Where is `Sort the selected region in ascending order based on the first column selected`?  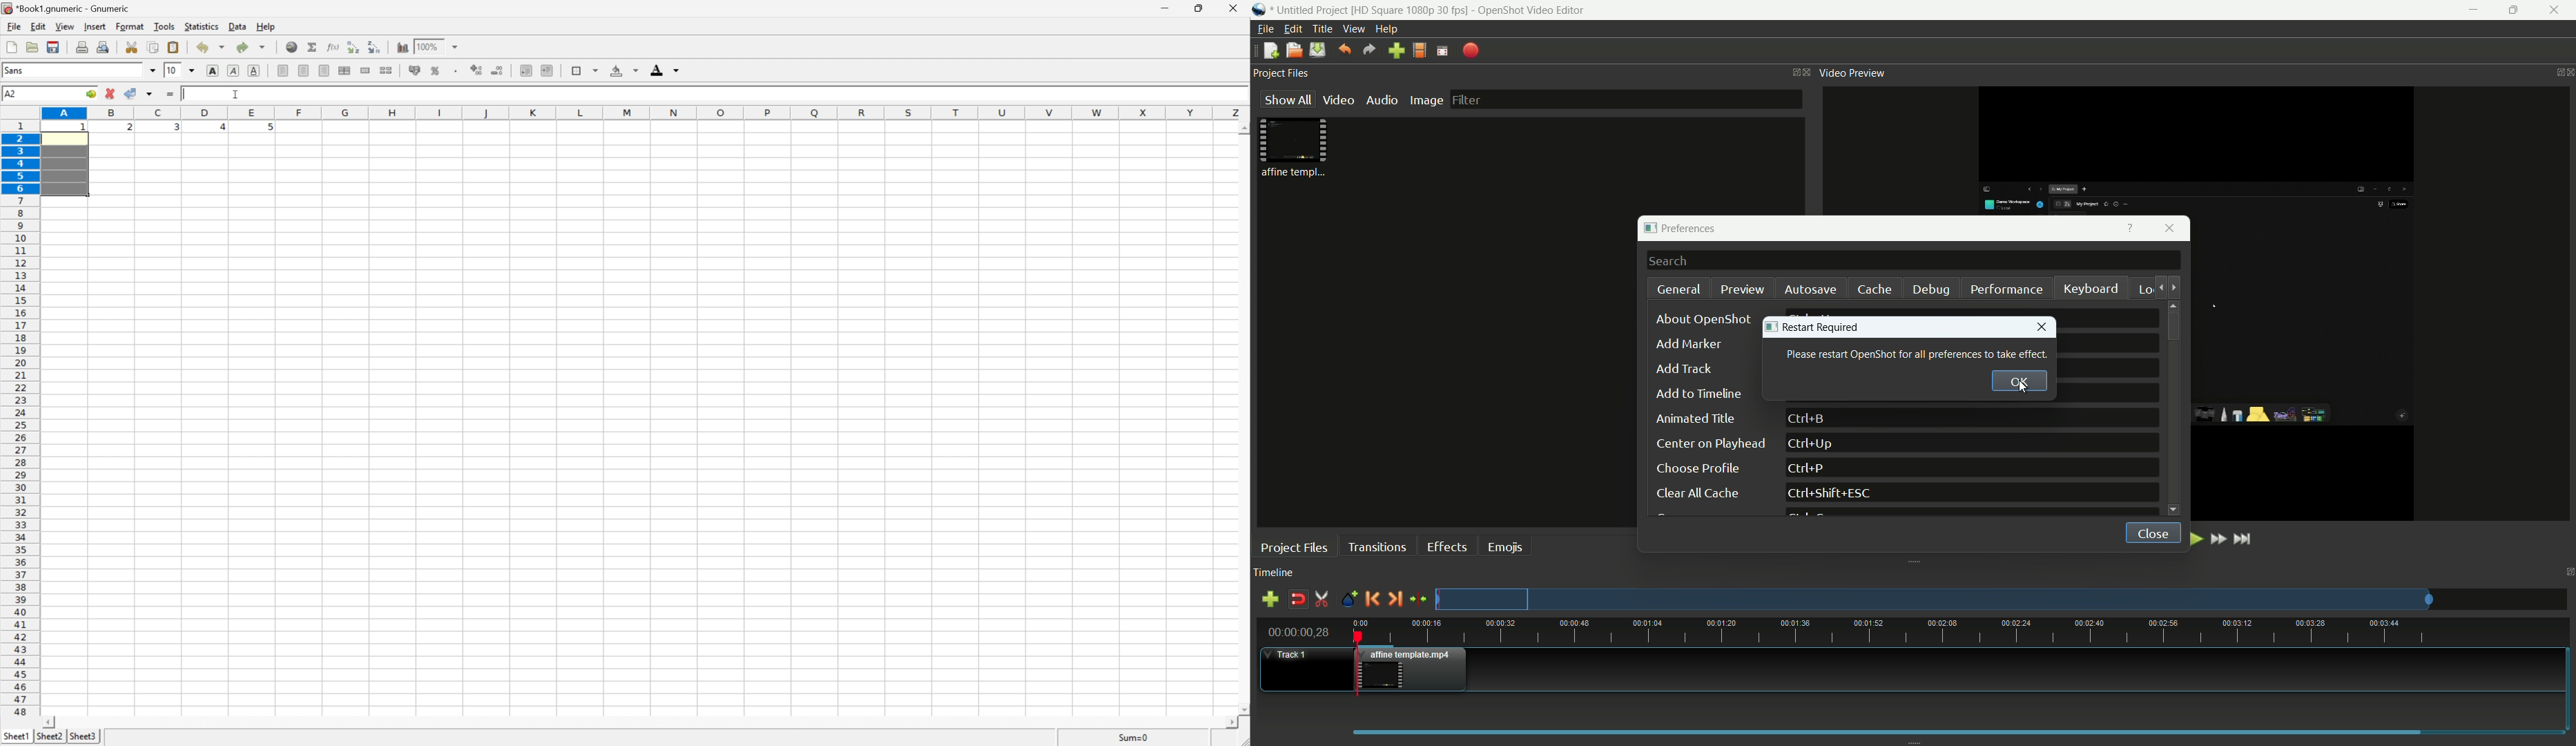
Sort the selected region in ascending order based on the first column selected is located at coordinates (353, 45).